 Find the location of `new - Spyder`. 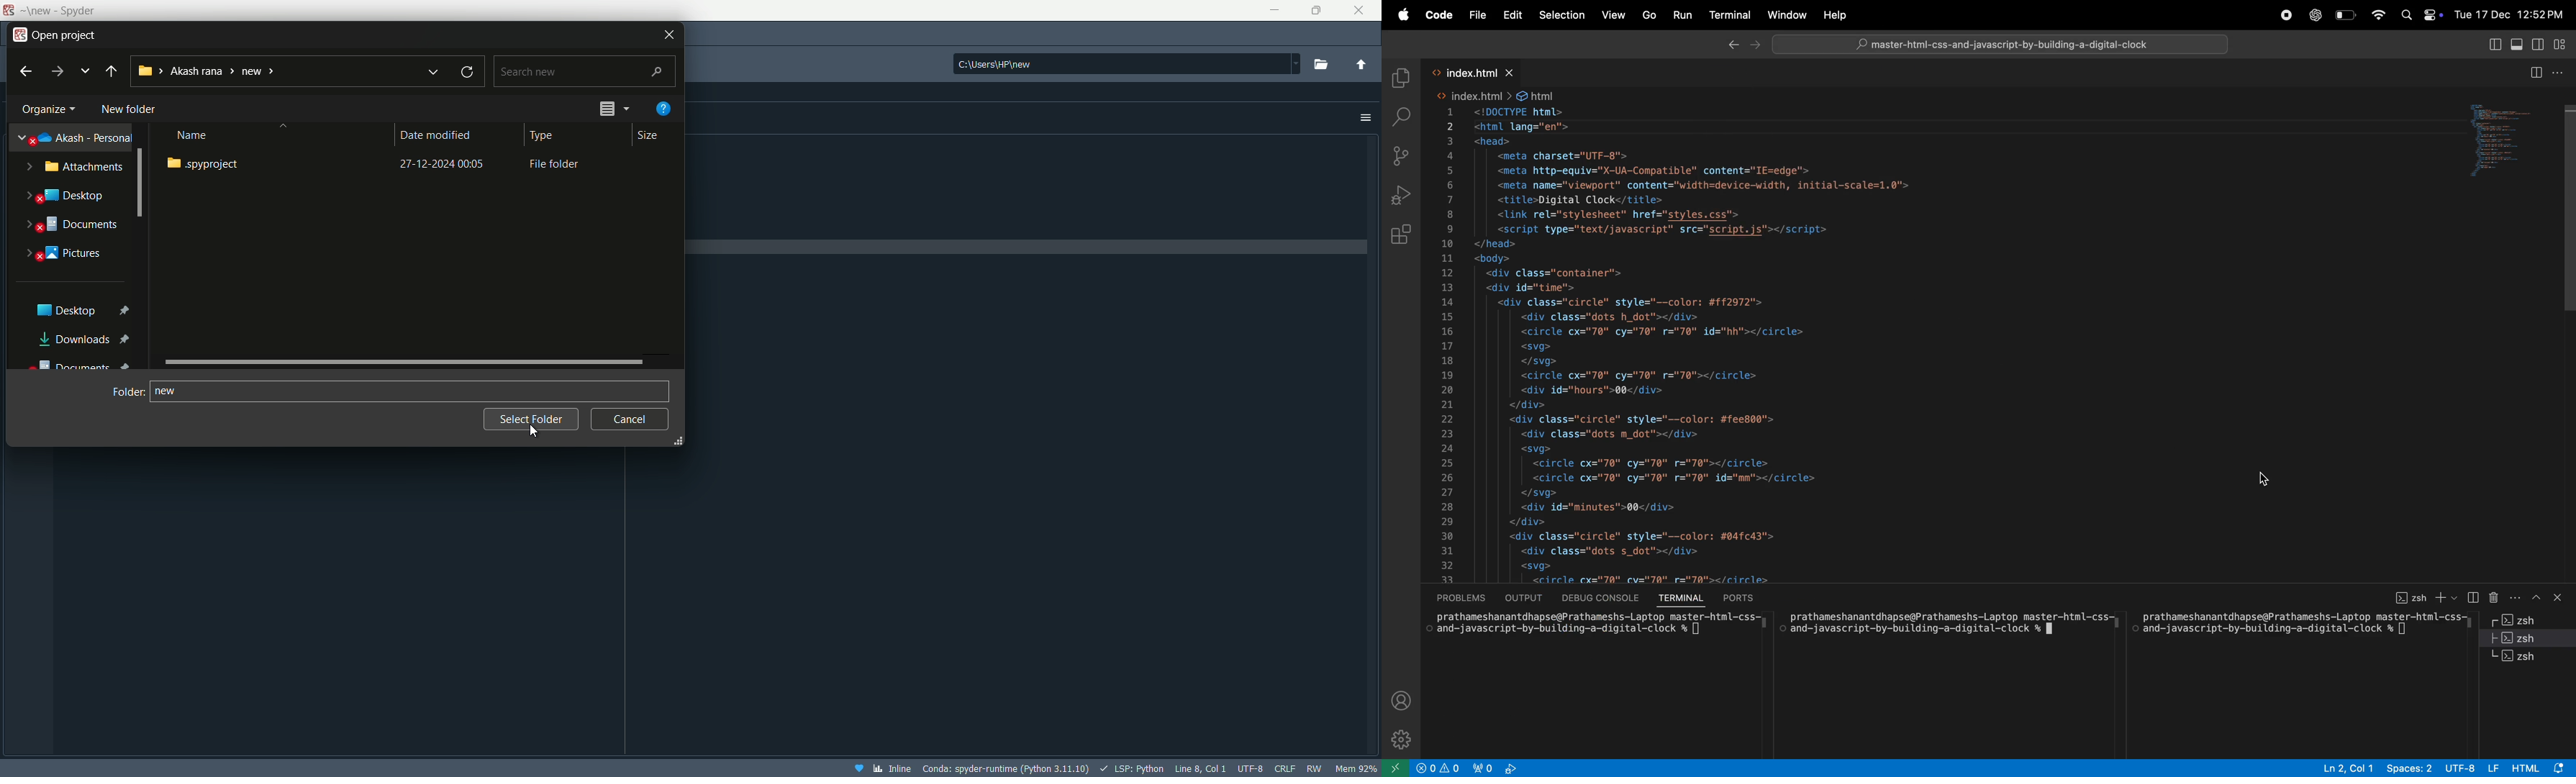

new - Spyder is located at coordinates (56, 12).